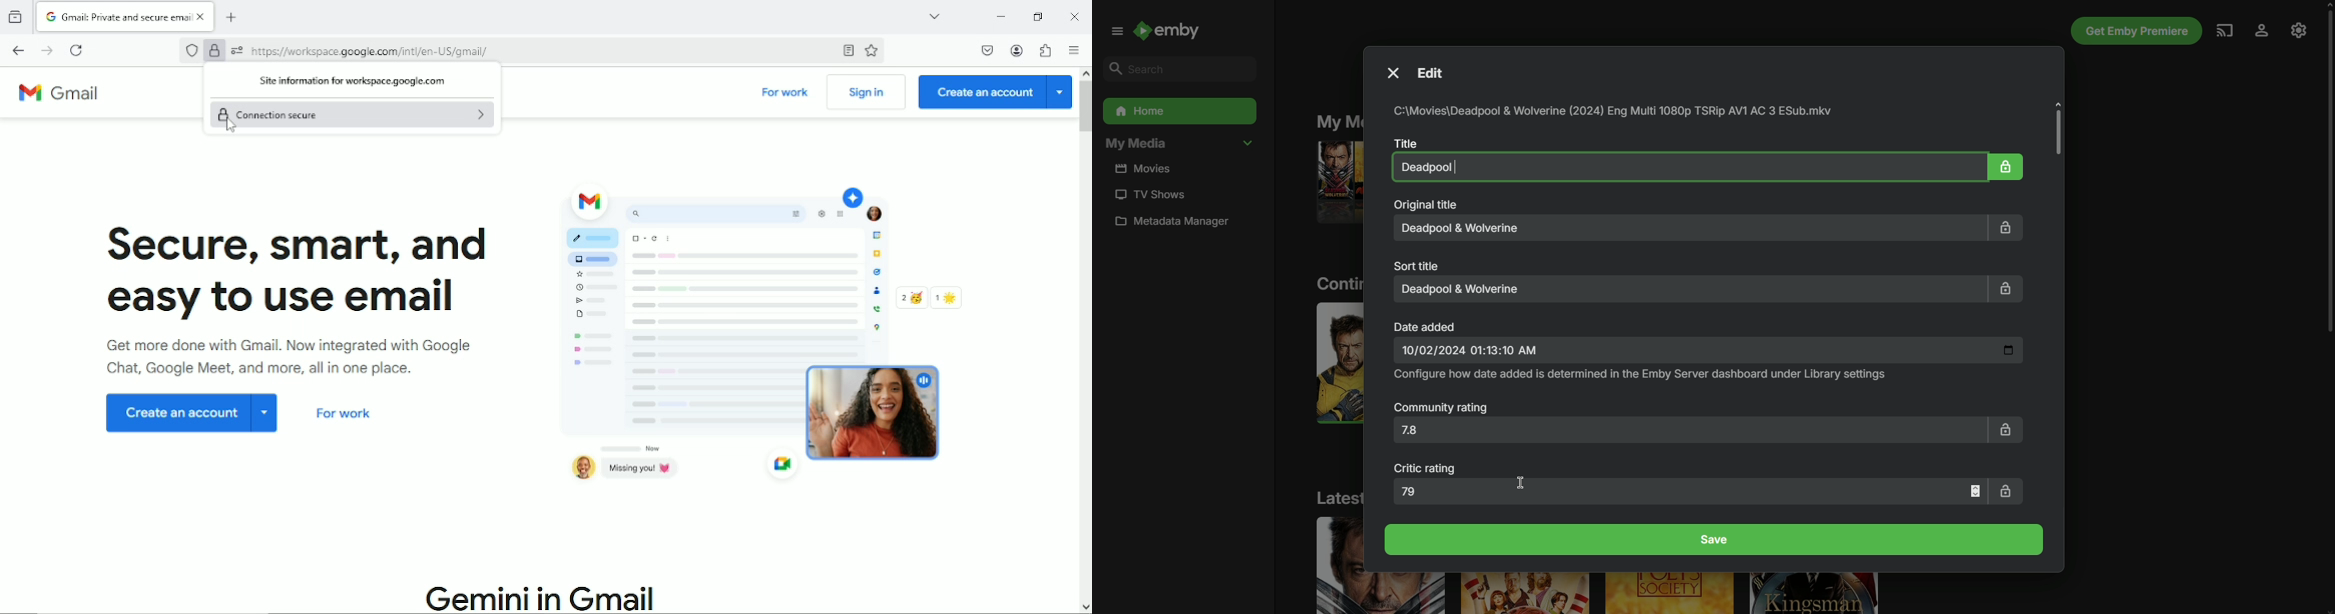  Describe the element at coordinates (1391, 73) in the screenshot. I see `Close` at that location.